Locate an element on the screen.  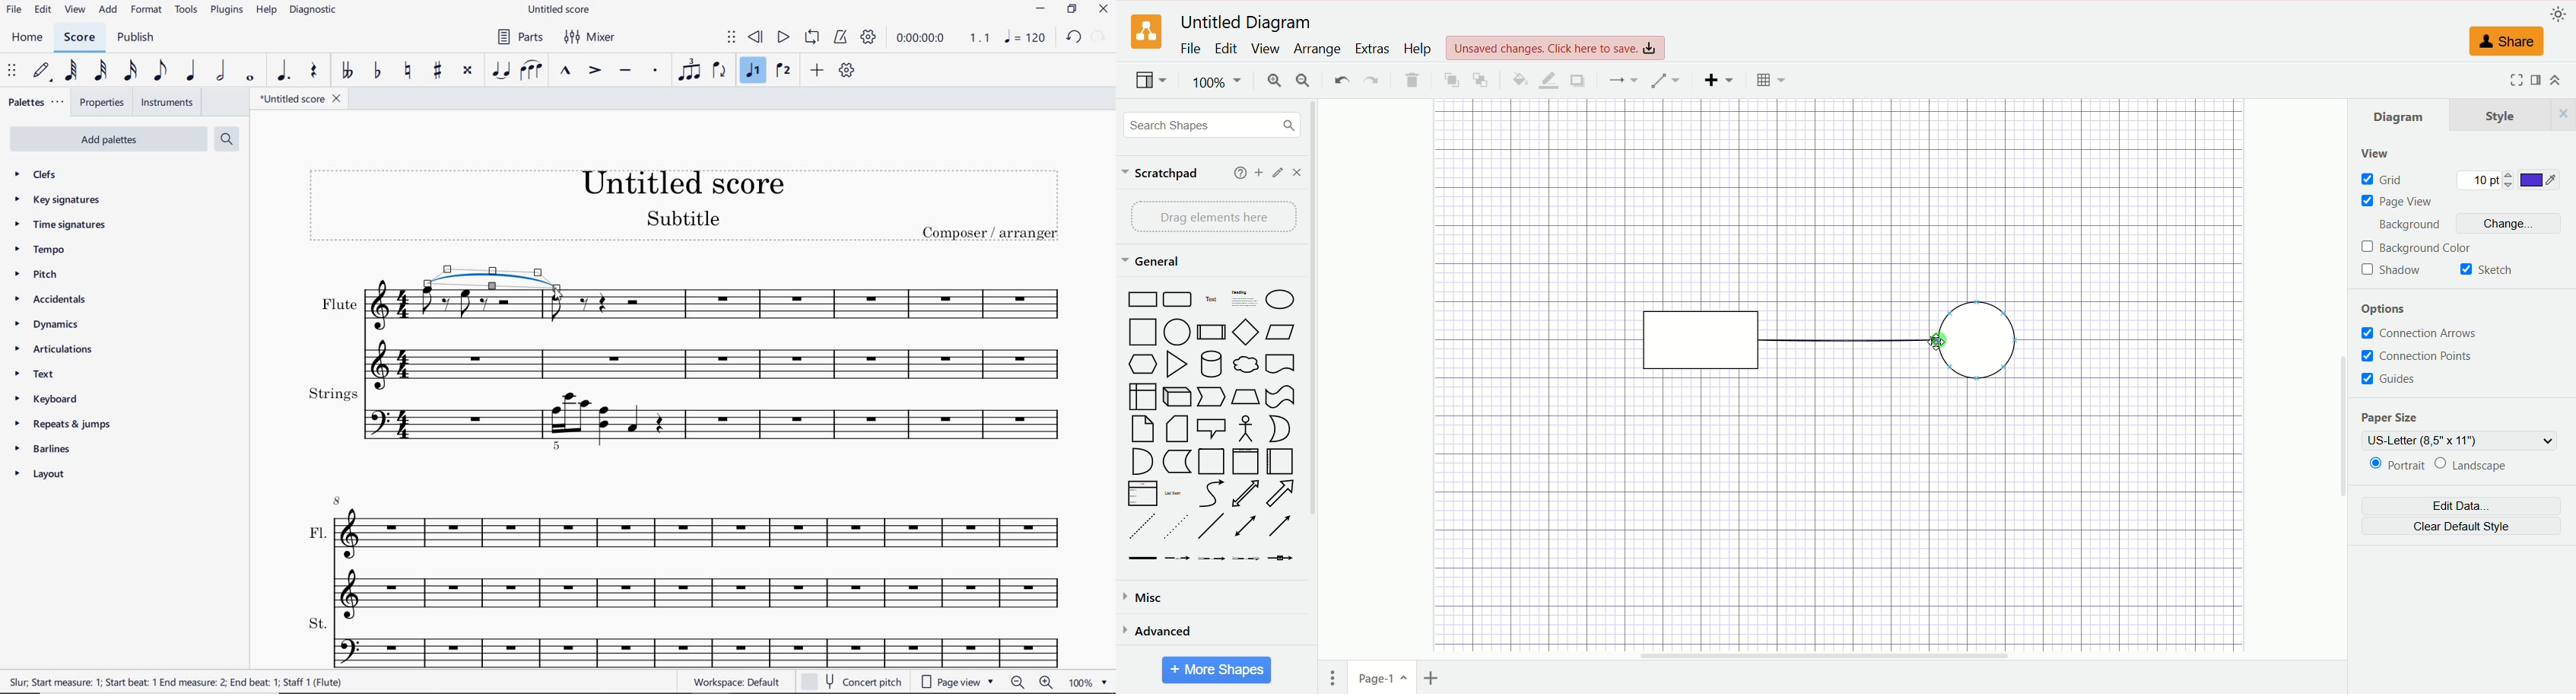
zoom factor is located at coordinates (1086, 682).